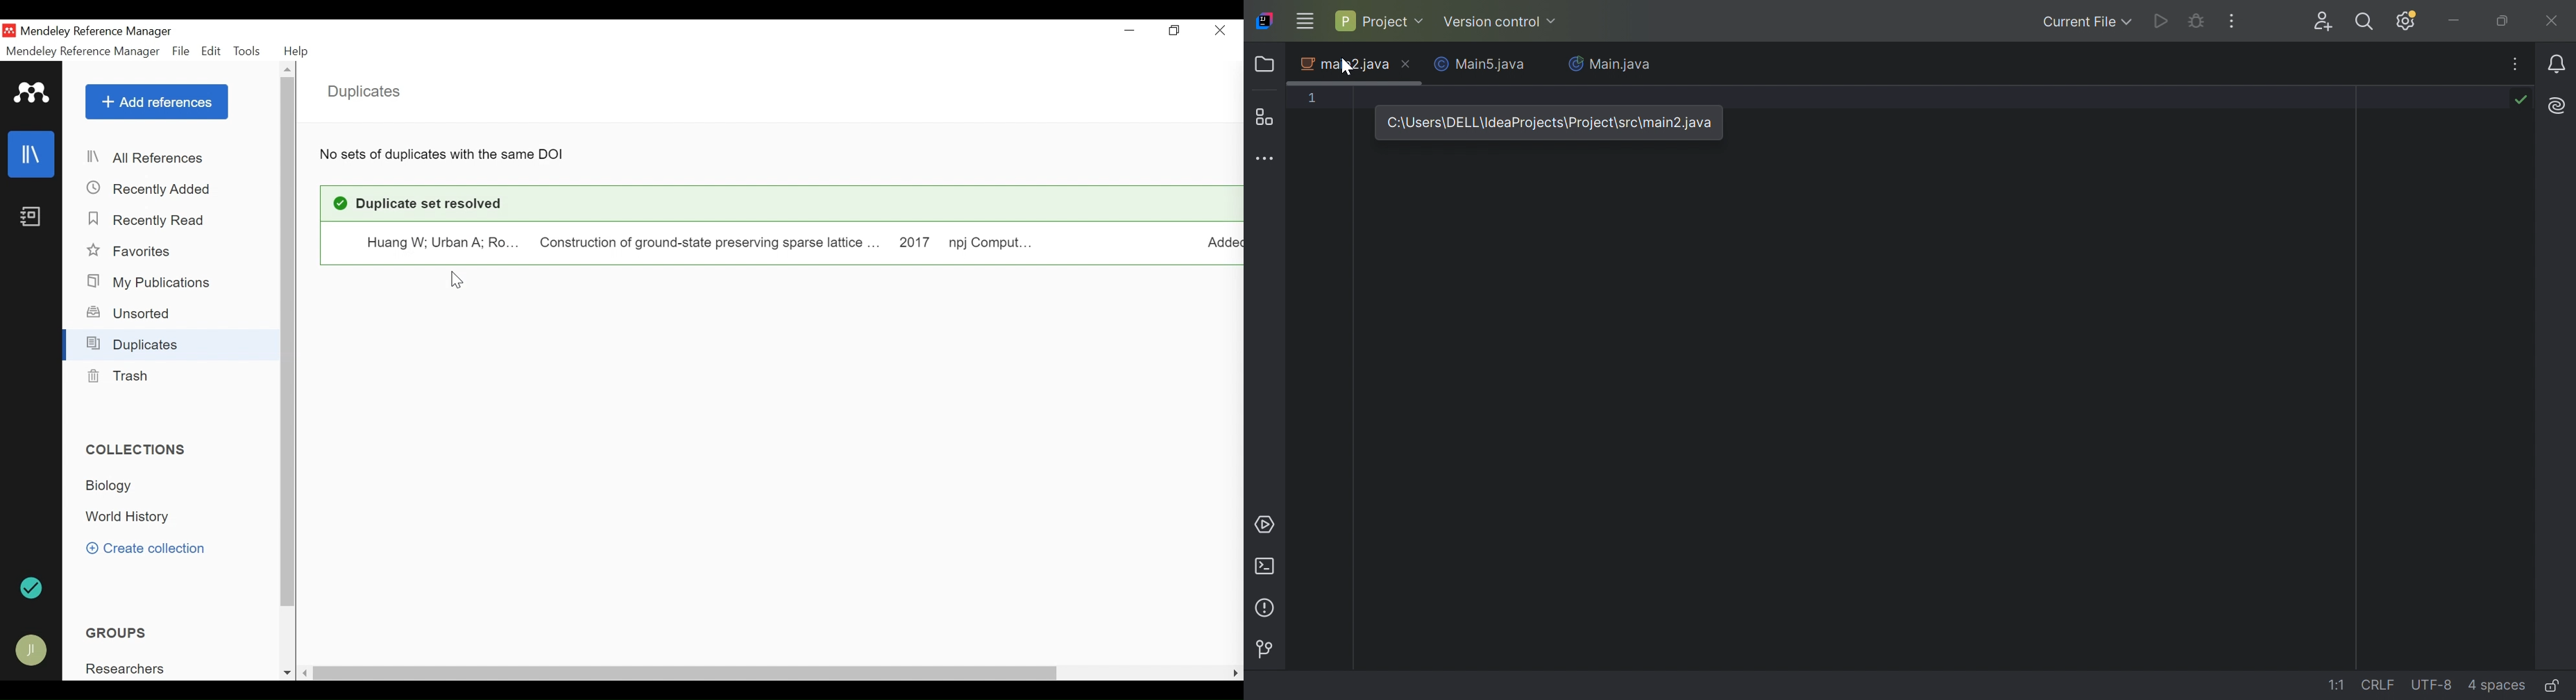  I want to click on Recently Added, so click(153, 188).